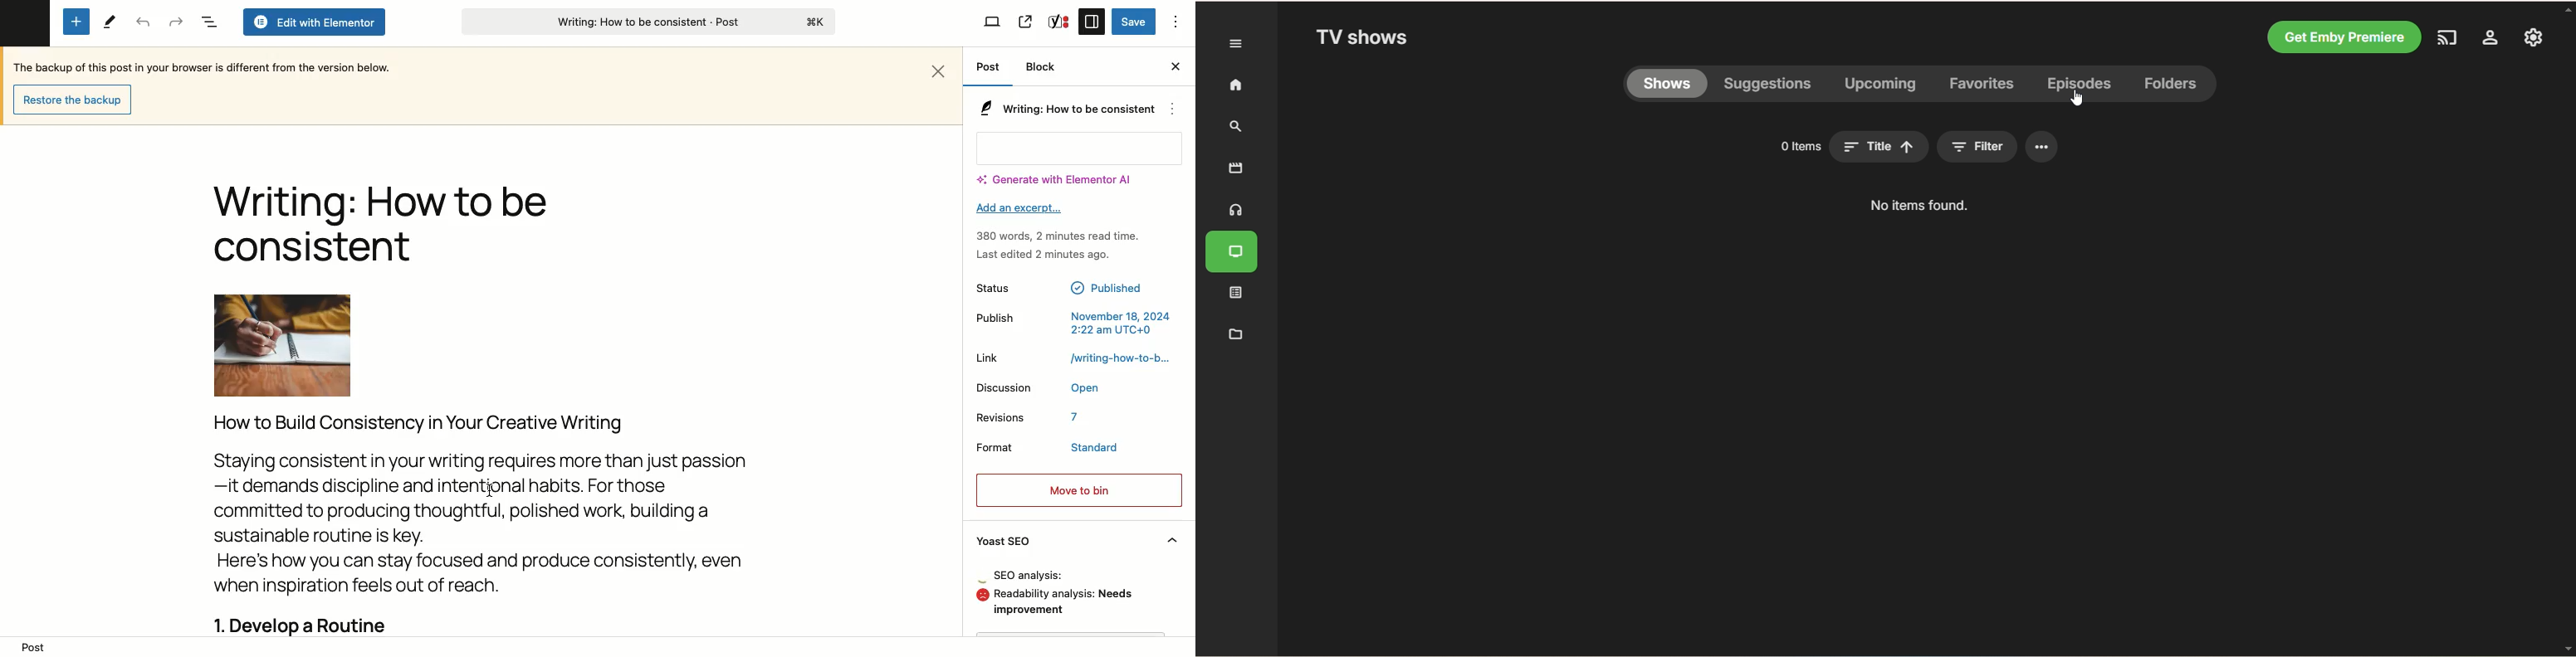  What do you see at coordinates (379, 227) in the screenshot?
I see `Title` at bounding box center [379, 227].